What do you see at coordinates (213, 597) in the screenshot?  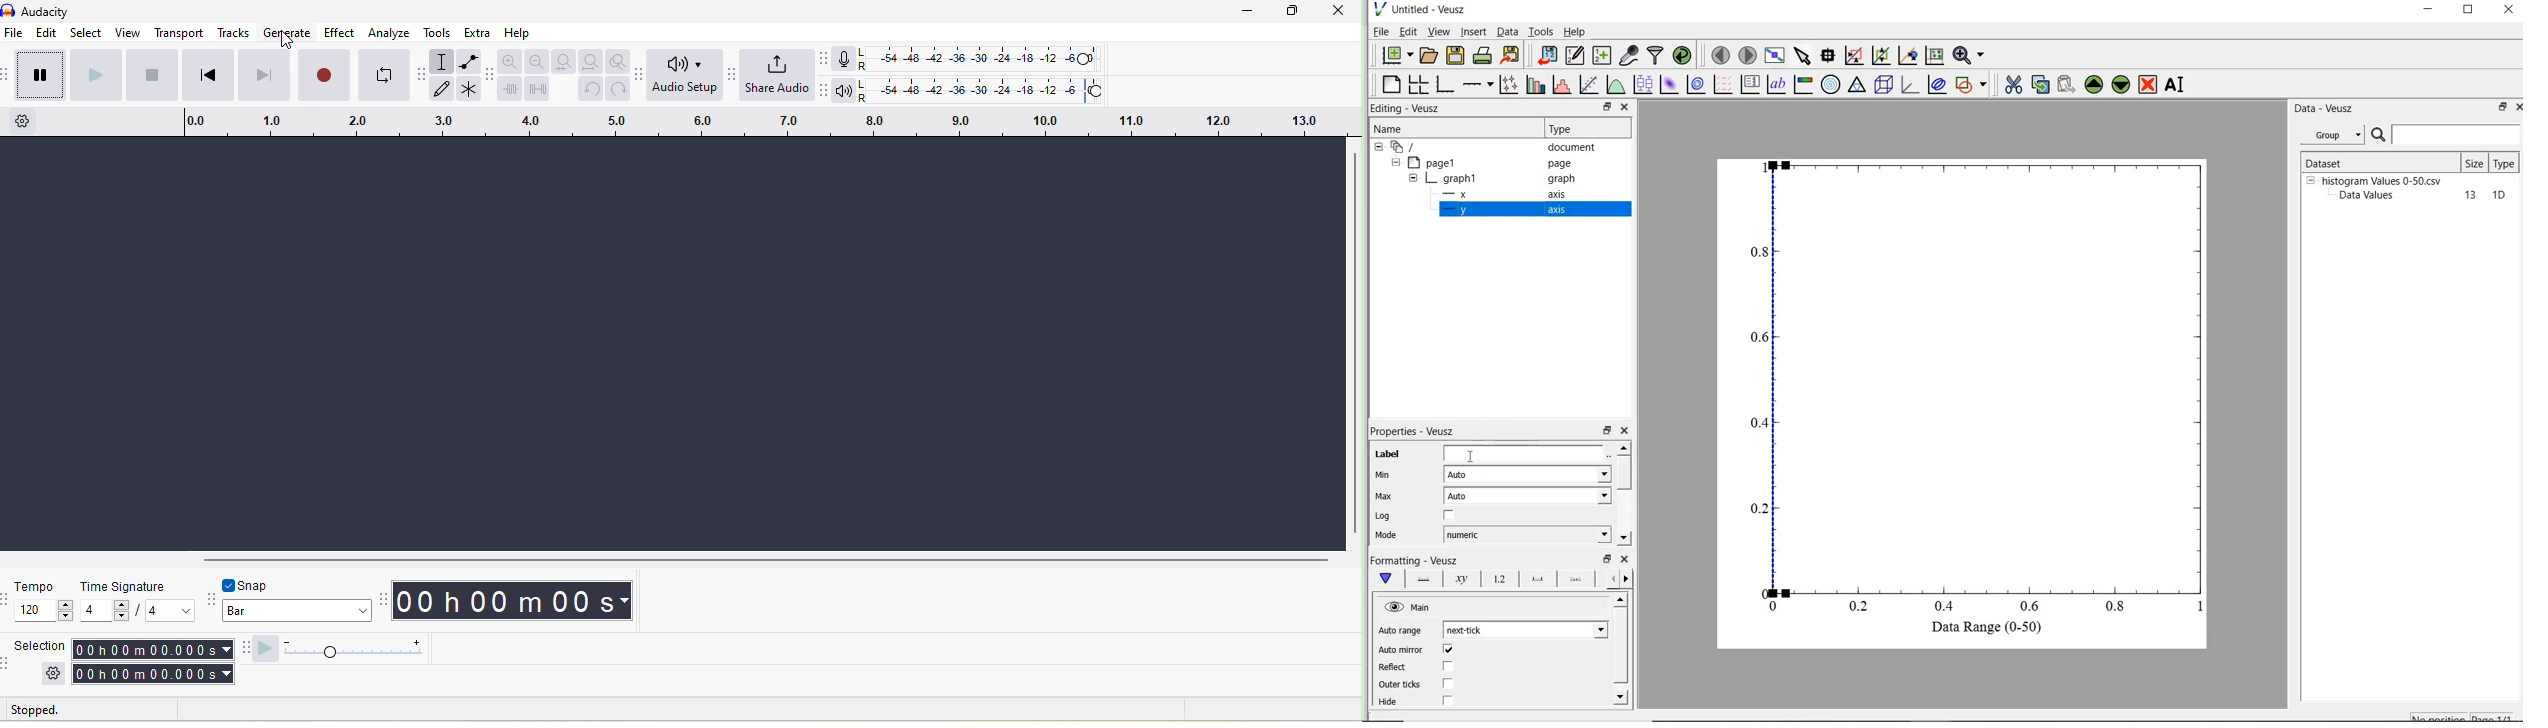 I see `audacity snapping toolbar` at bounding box center [213, 597].